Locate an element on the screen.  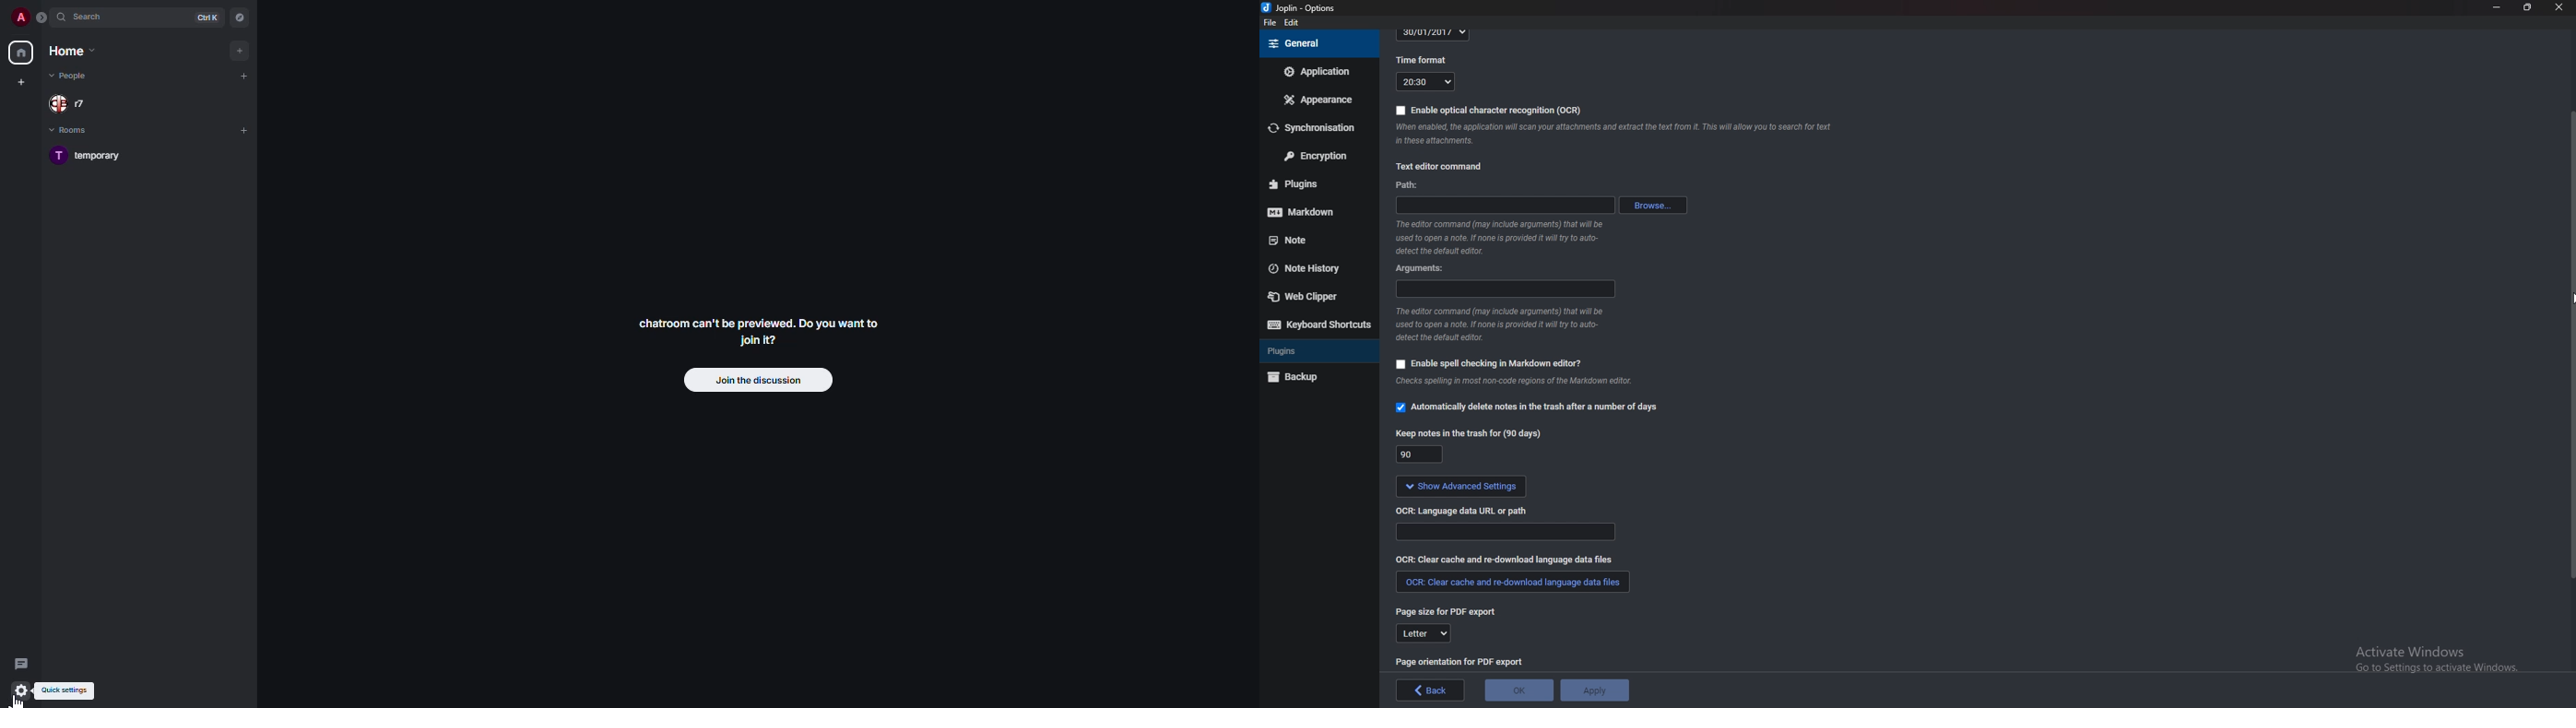
Note history is located at coordinates (1311, 270).